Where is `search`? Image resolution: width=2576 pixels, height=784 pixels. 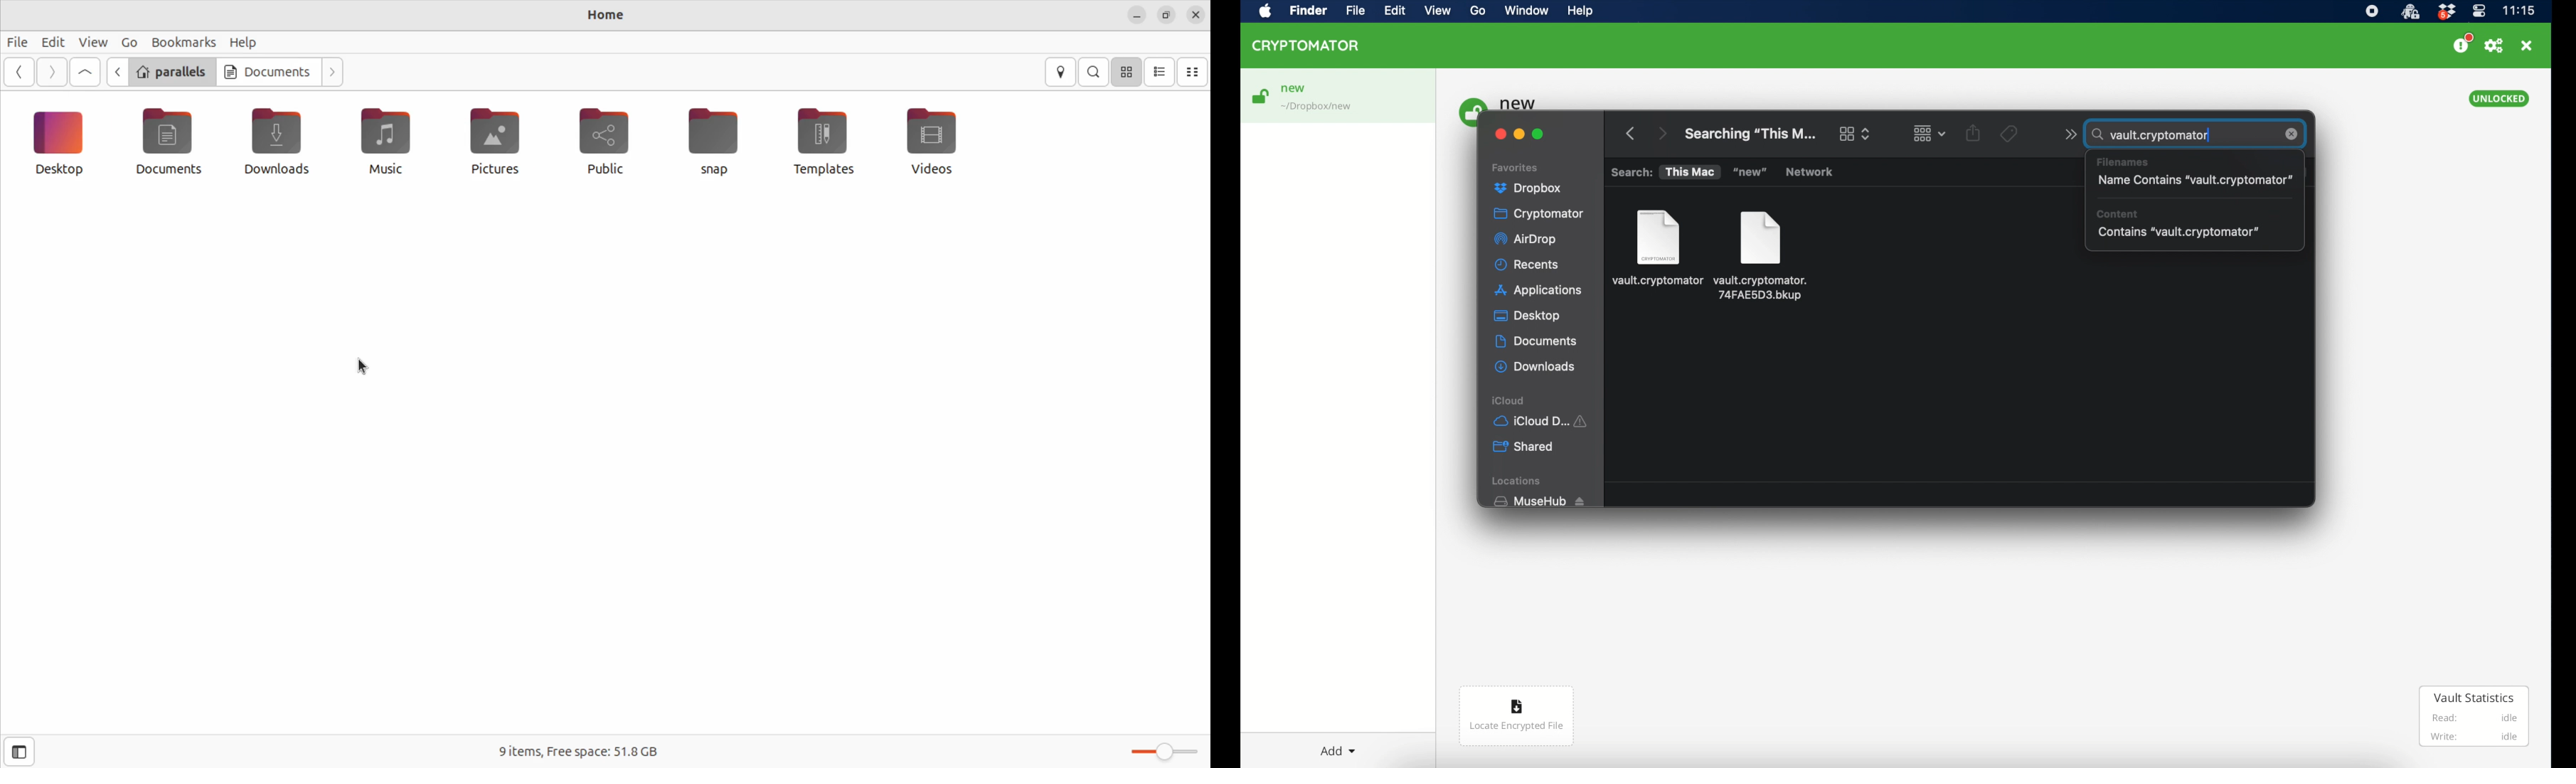 search is located at coordinates (1631, 173).